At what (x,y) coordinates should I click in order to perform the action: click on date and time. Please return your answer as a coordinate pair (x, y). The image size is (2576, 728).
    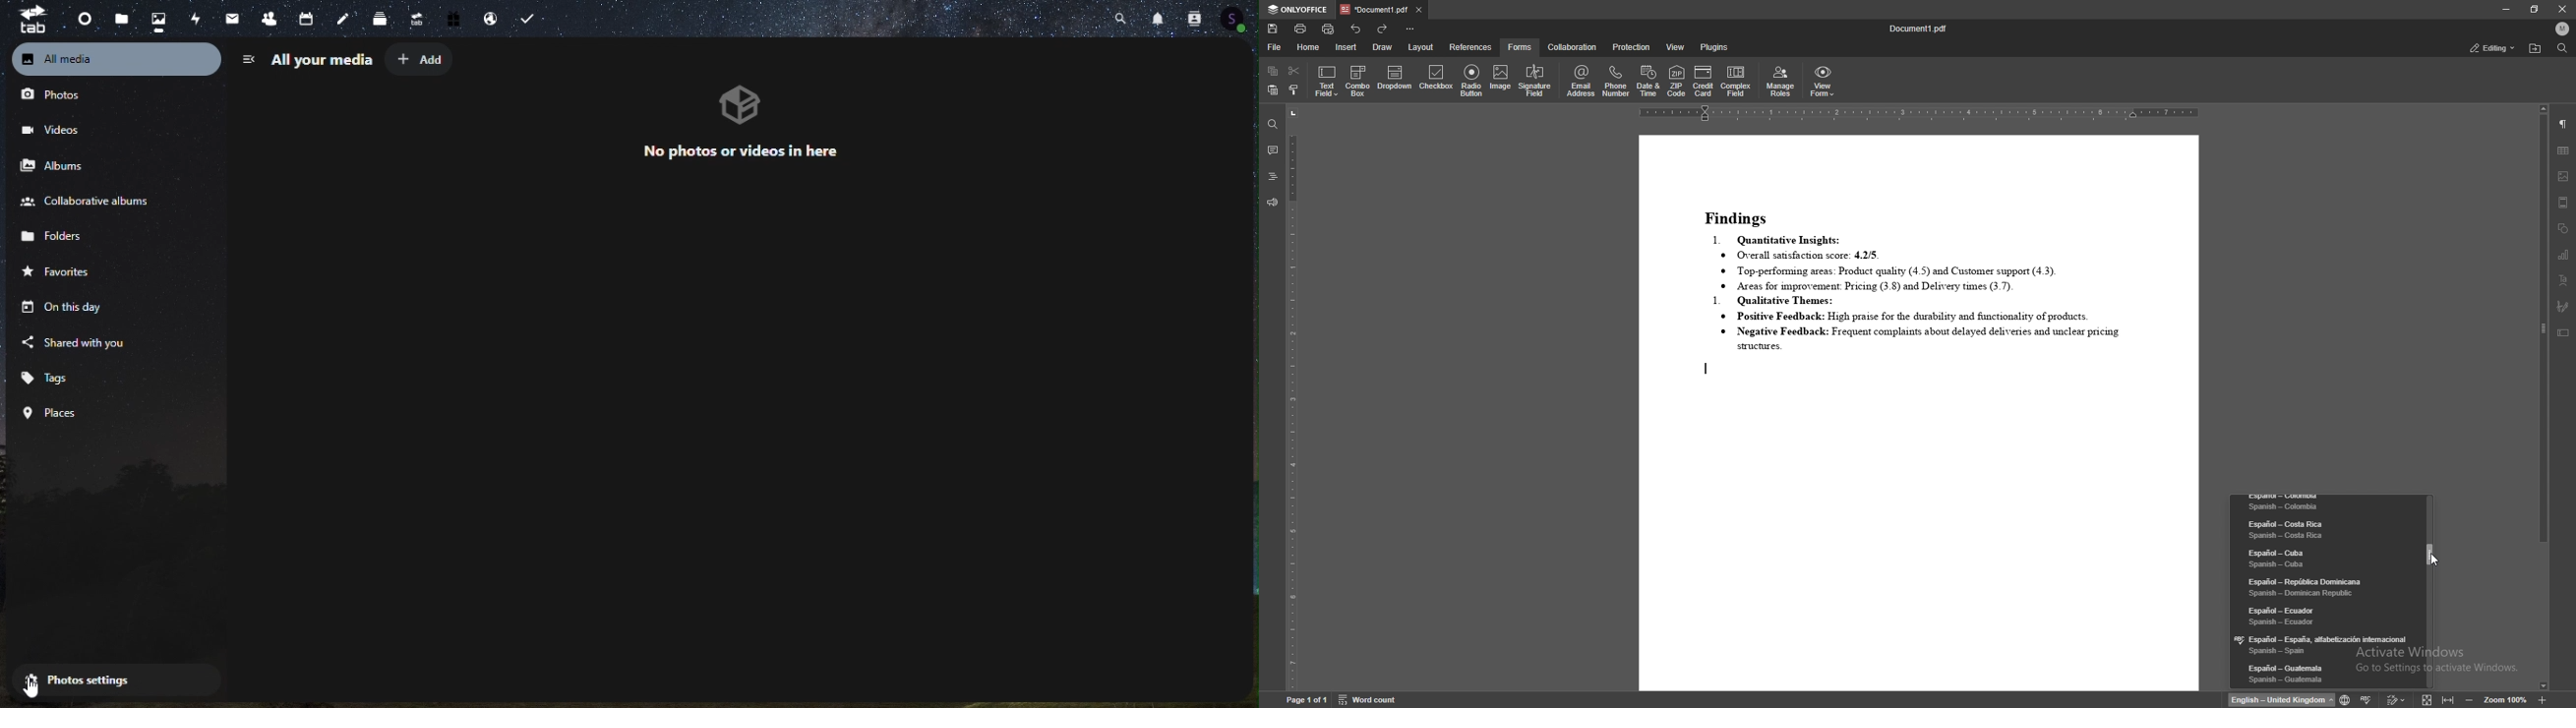
    Looking at the image, I should click on (1649, 81).